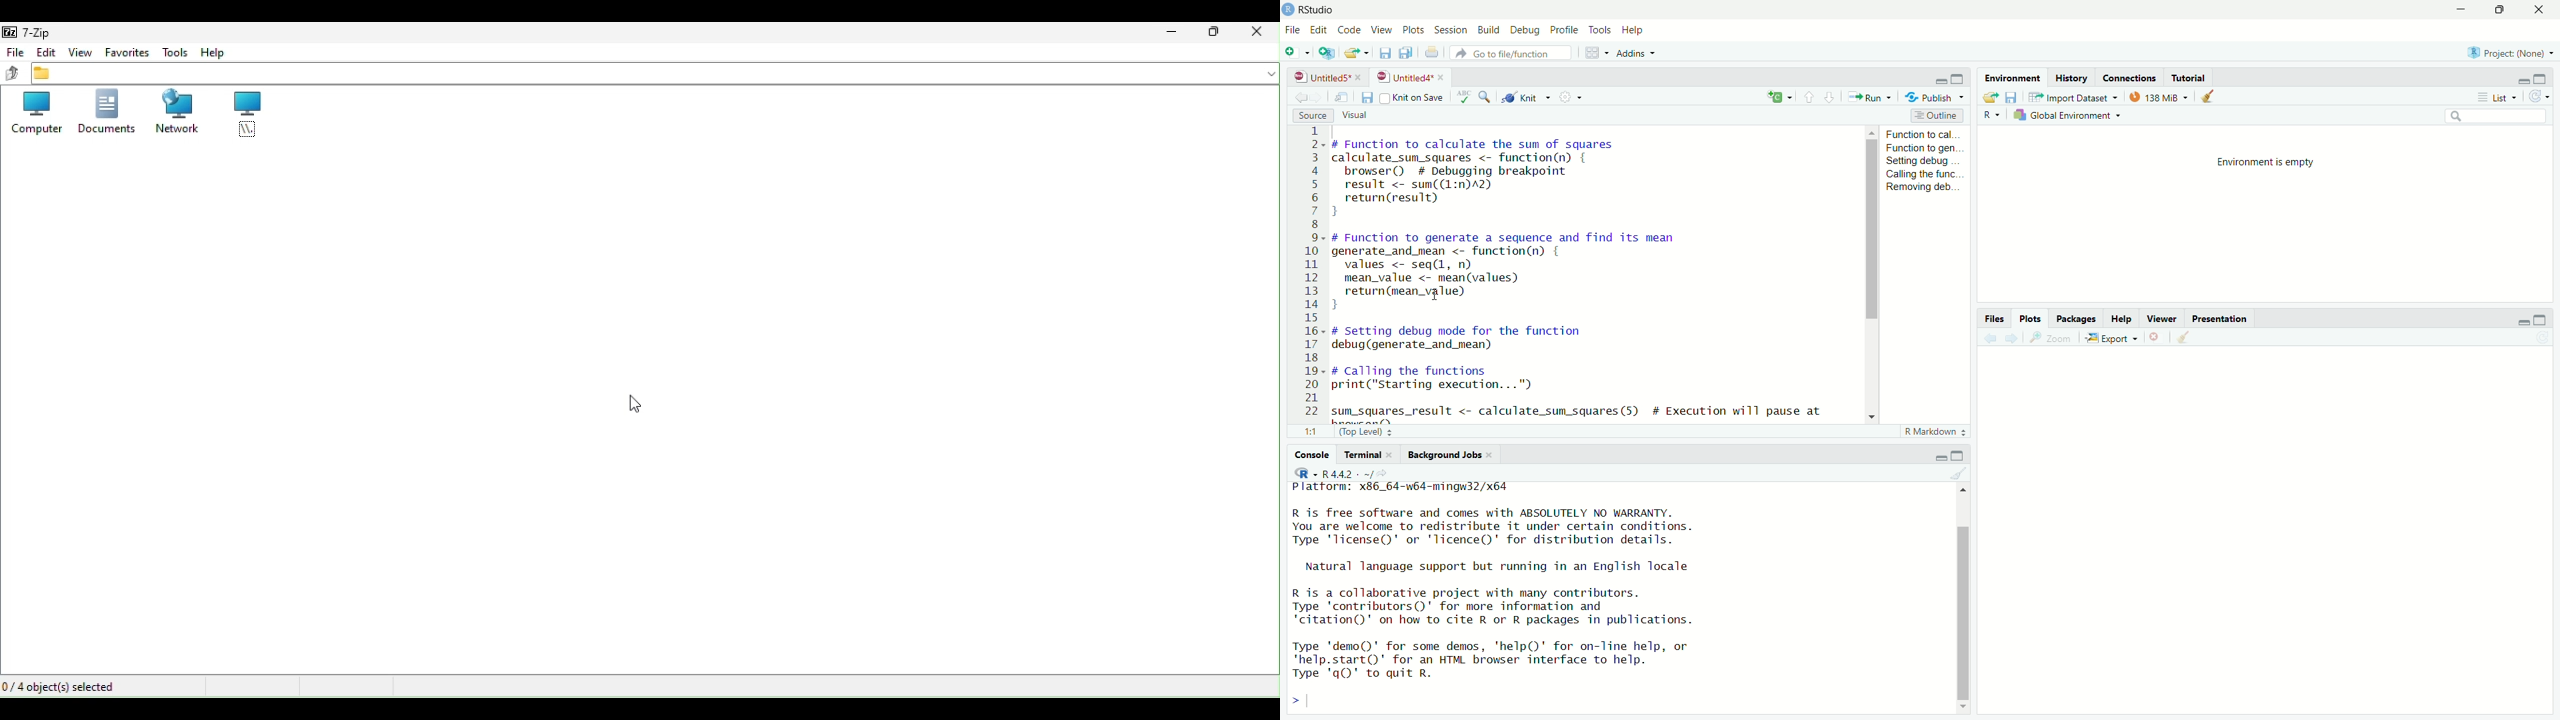 This screenshot has height=728, width=2576. I want to click on close, so click(1364, 75).